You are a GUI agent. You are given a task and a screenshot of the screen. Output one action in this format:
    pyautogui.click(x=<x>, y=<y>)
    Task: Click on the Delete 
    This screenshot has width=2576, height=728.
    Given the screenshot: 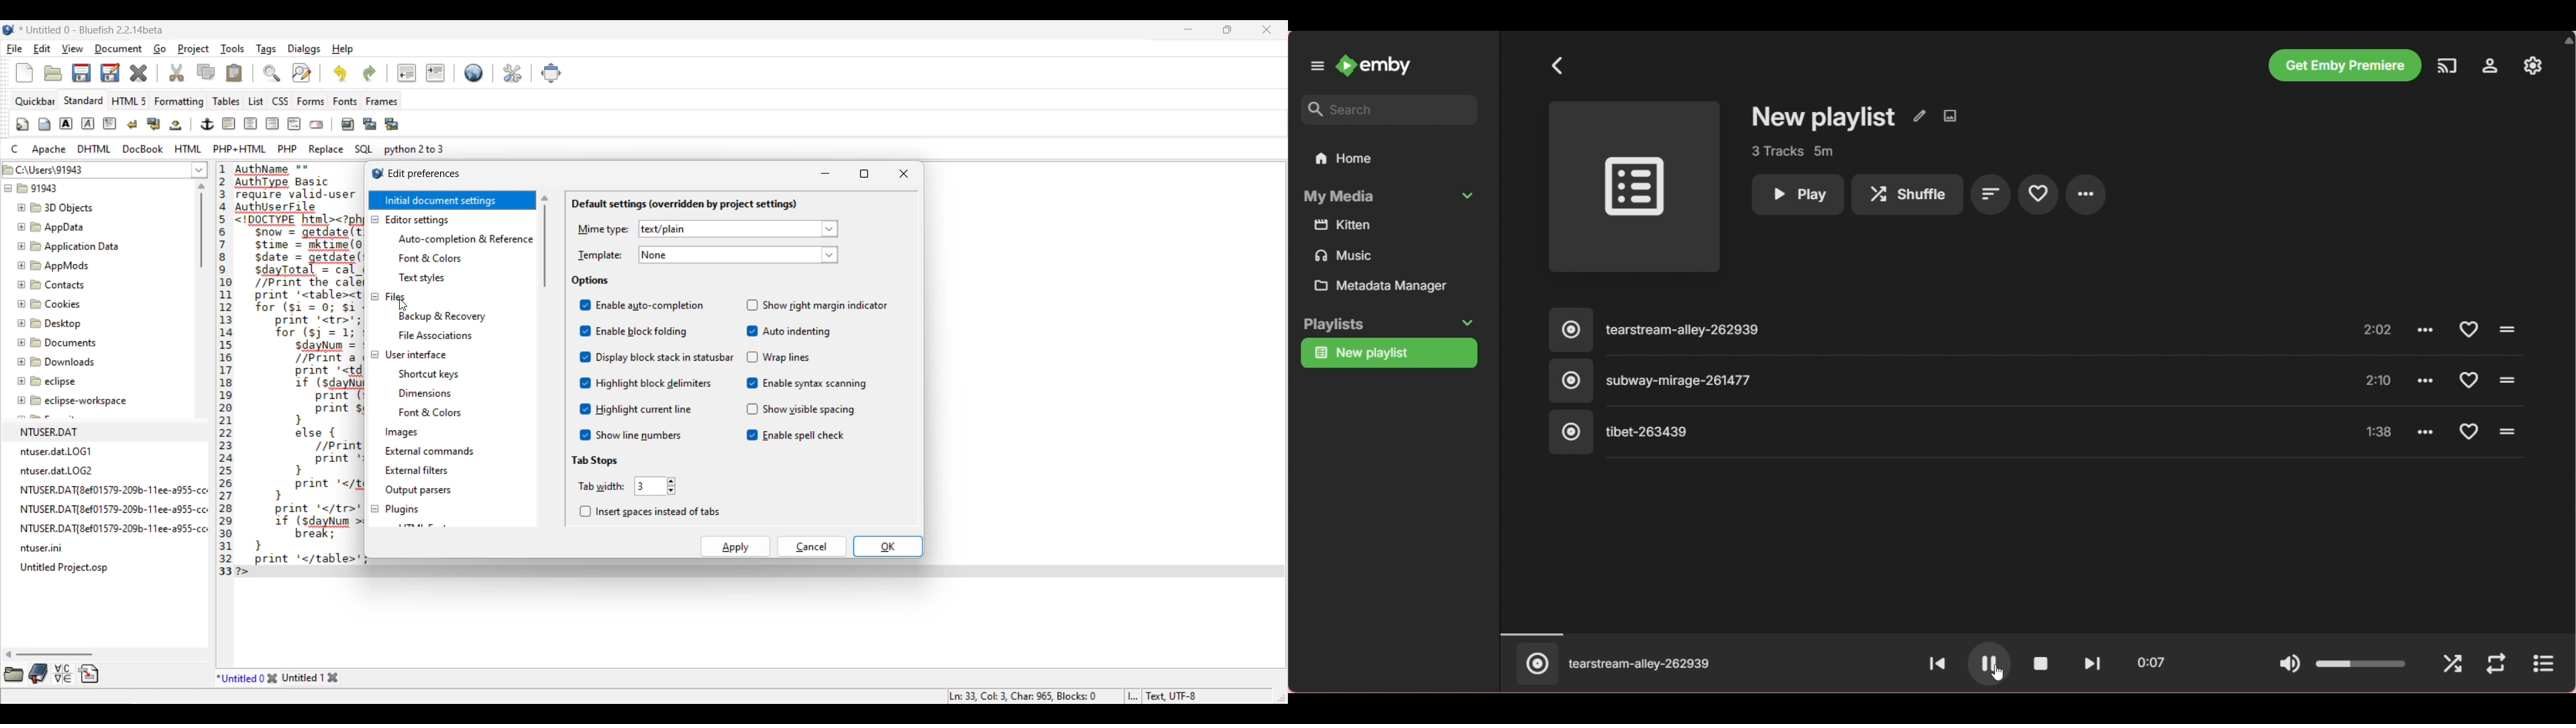 What is the action you would take?
    pyautogui.click(x=139, y=73)
    